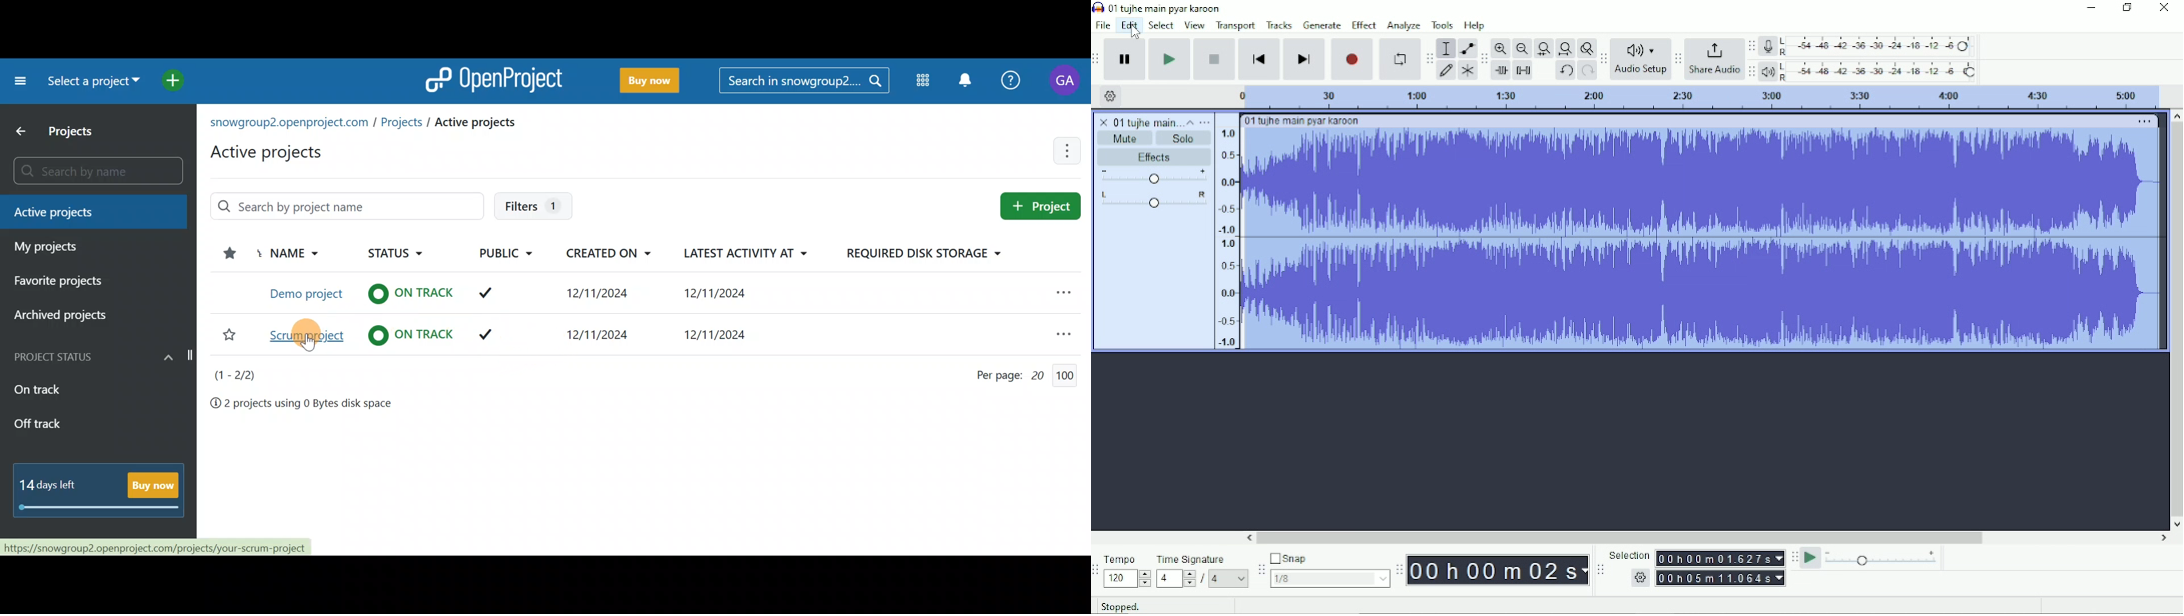 The height and width of the screenshot is (616, 2184). What do you see at coordinates (225, 255) in the screenshot?
I see `Sort by favorite` at bounding box center [225, 255].